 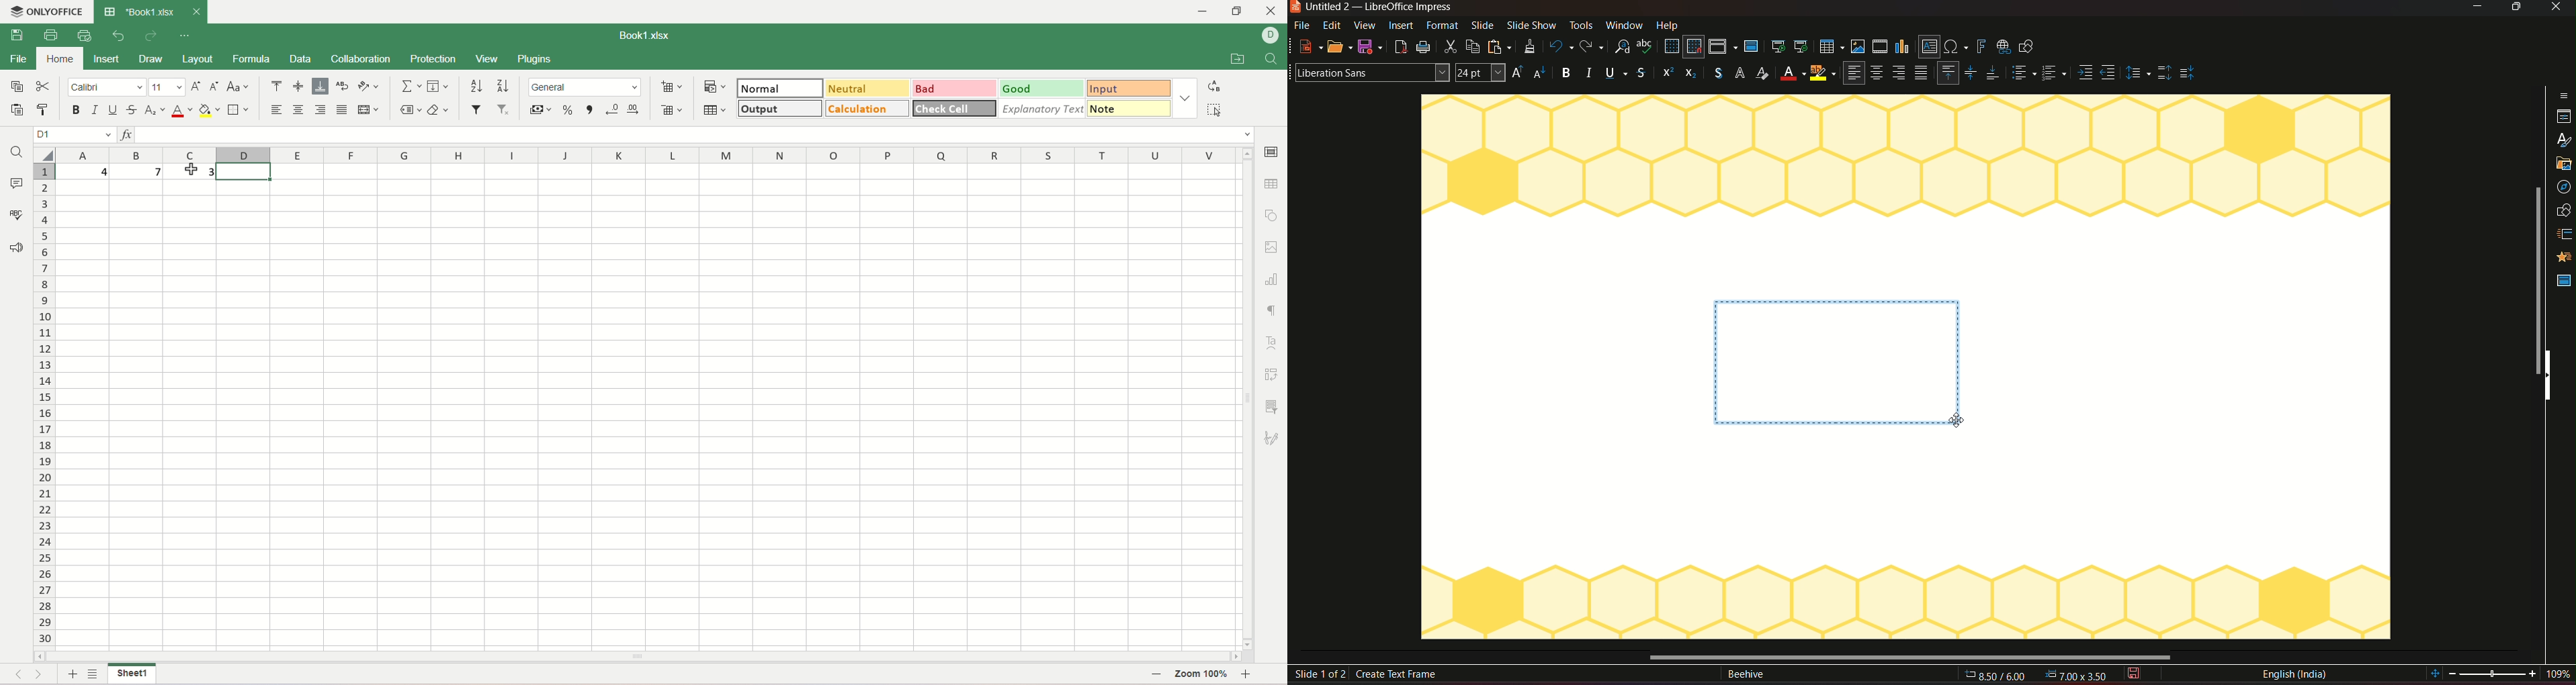 What do you see at coordinates (1186, 97) in the screenshot?
I see `style options` at bounding box center [1186, 97].